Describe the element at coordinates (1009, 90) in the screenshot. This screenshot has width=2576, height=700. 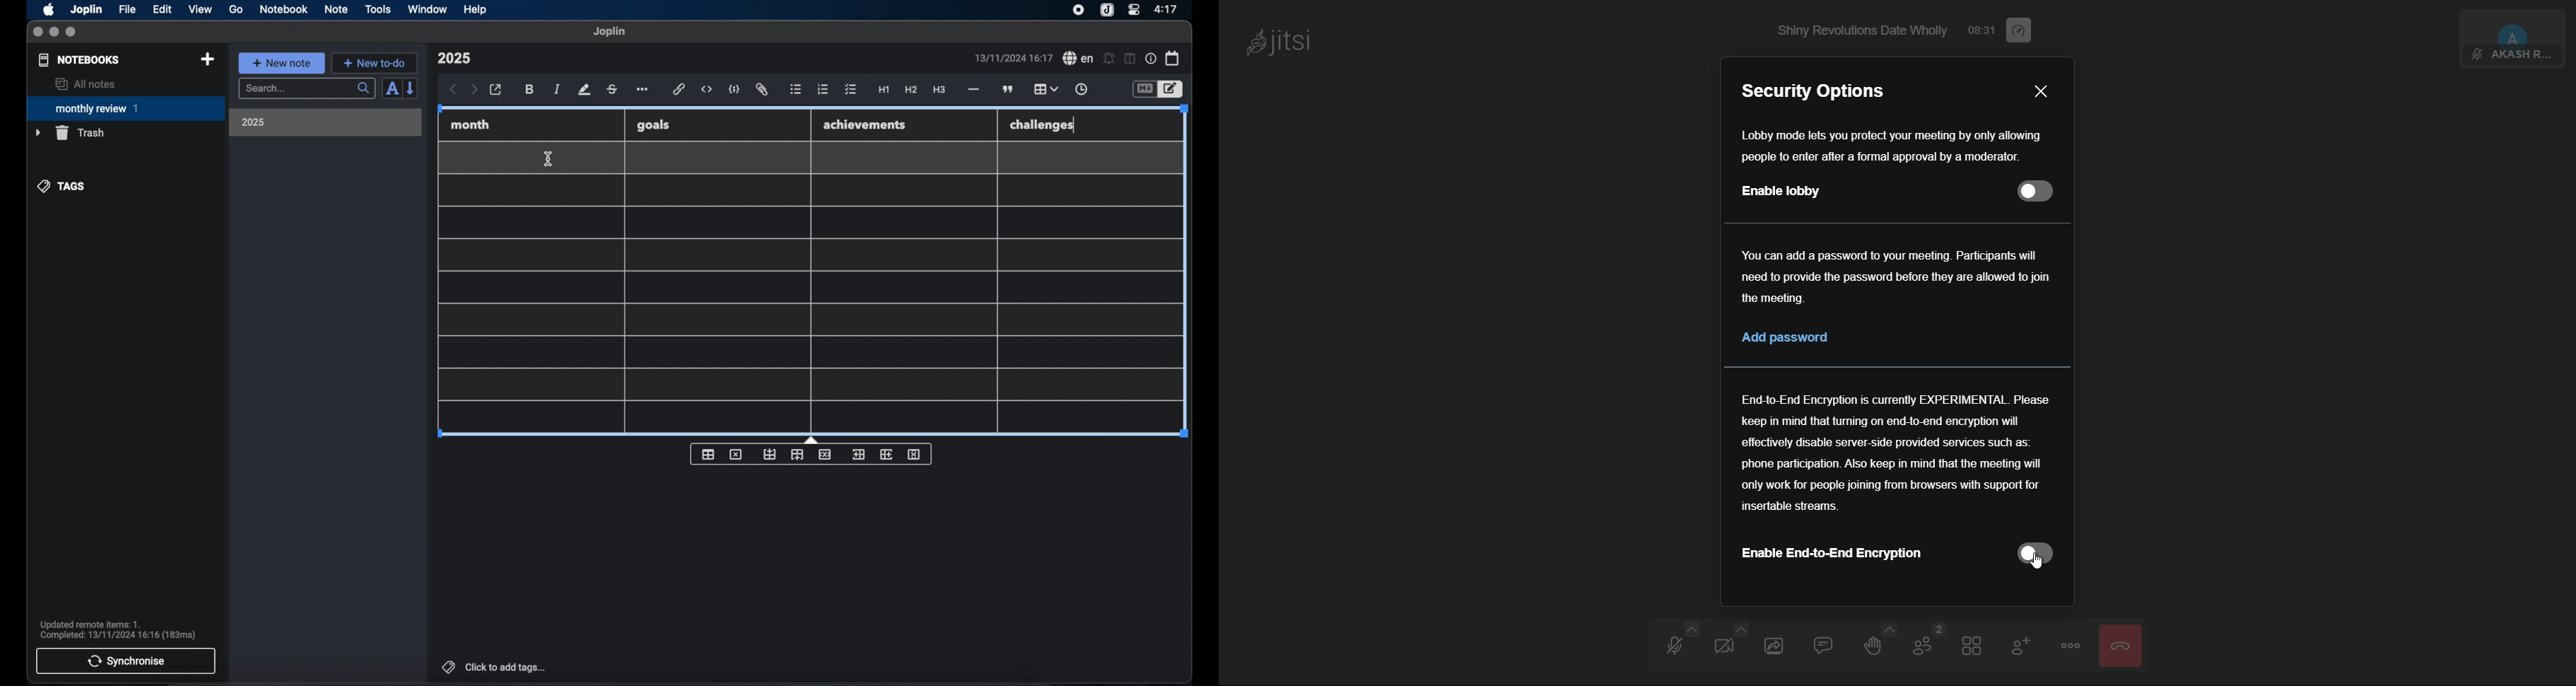
I see `block quotes` at that location.